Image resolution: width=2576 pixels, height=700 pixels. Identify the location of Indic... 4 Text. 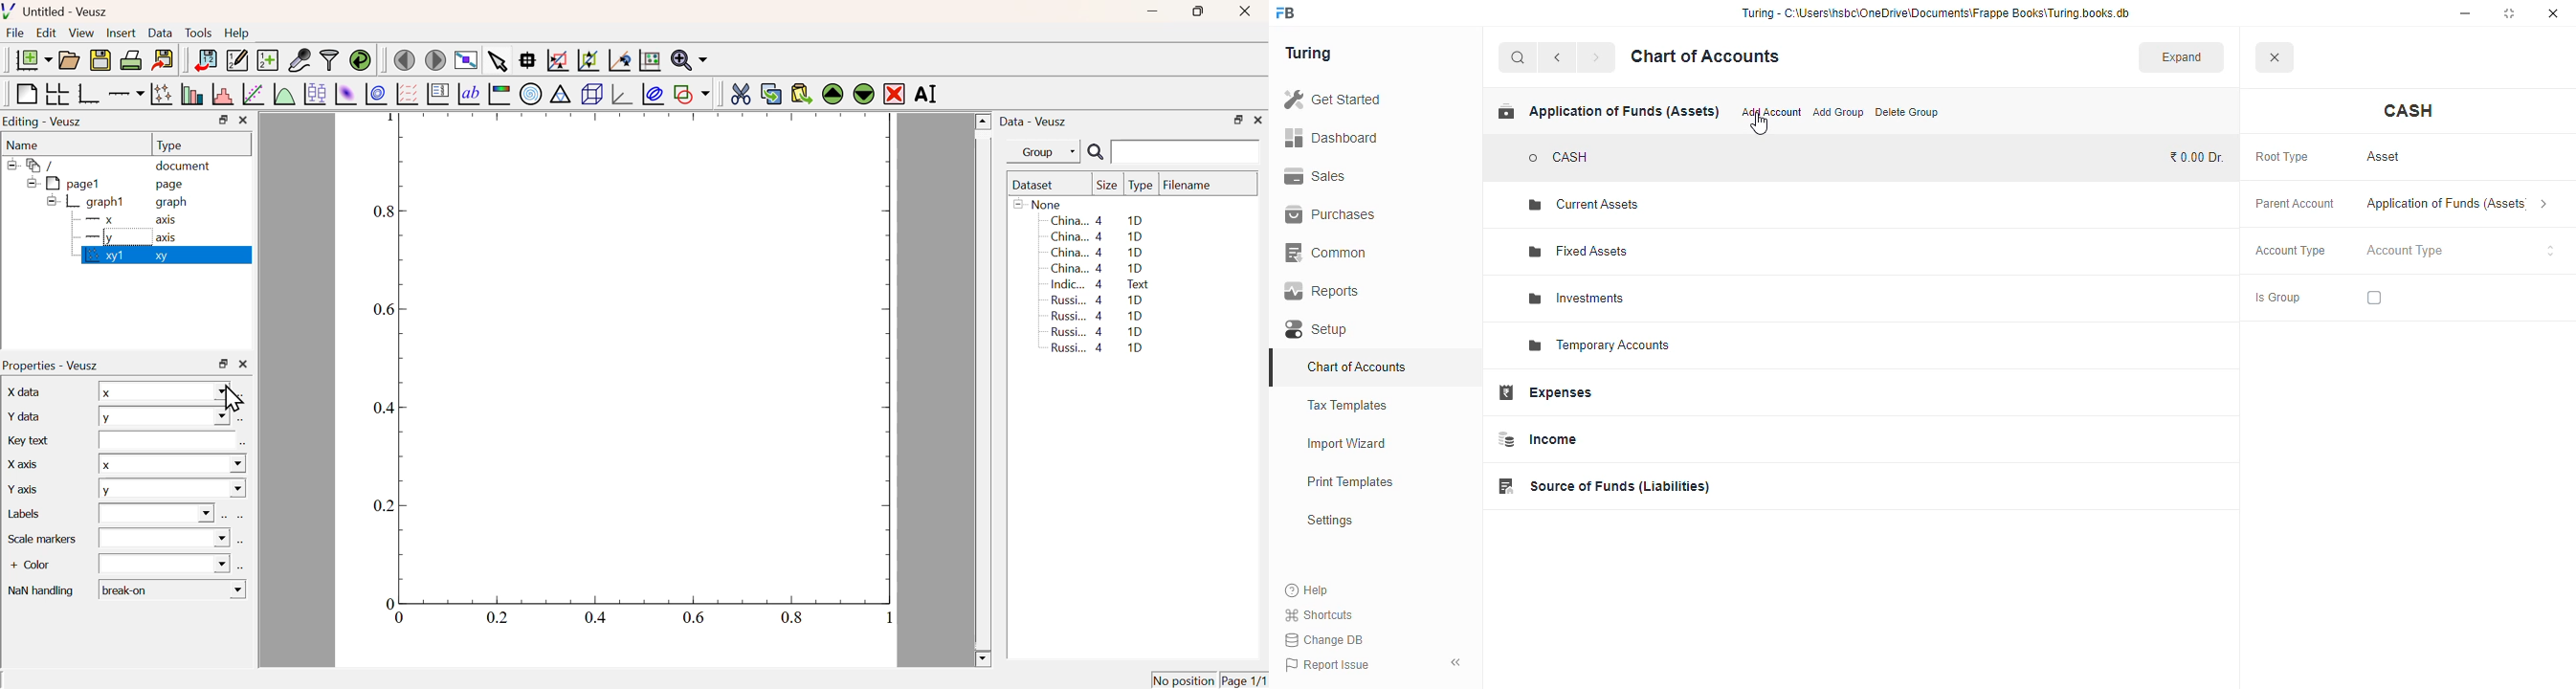
(1100, 284).